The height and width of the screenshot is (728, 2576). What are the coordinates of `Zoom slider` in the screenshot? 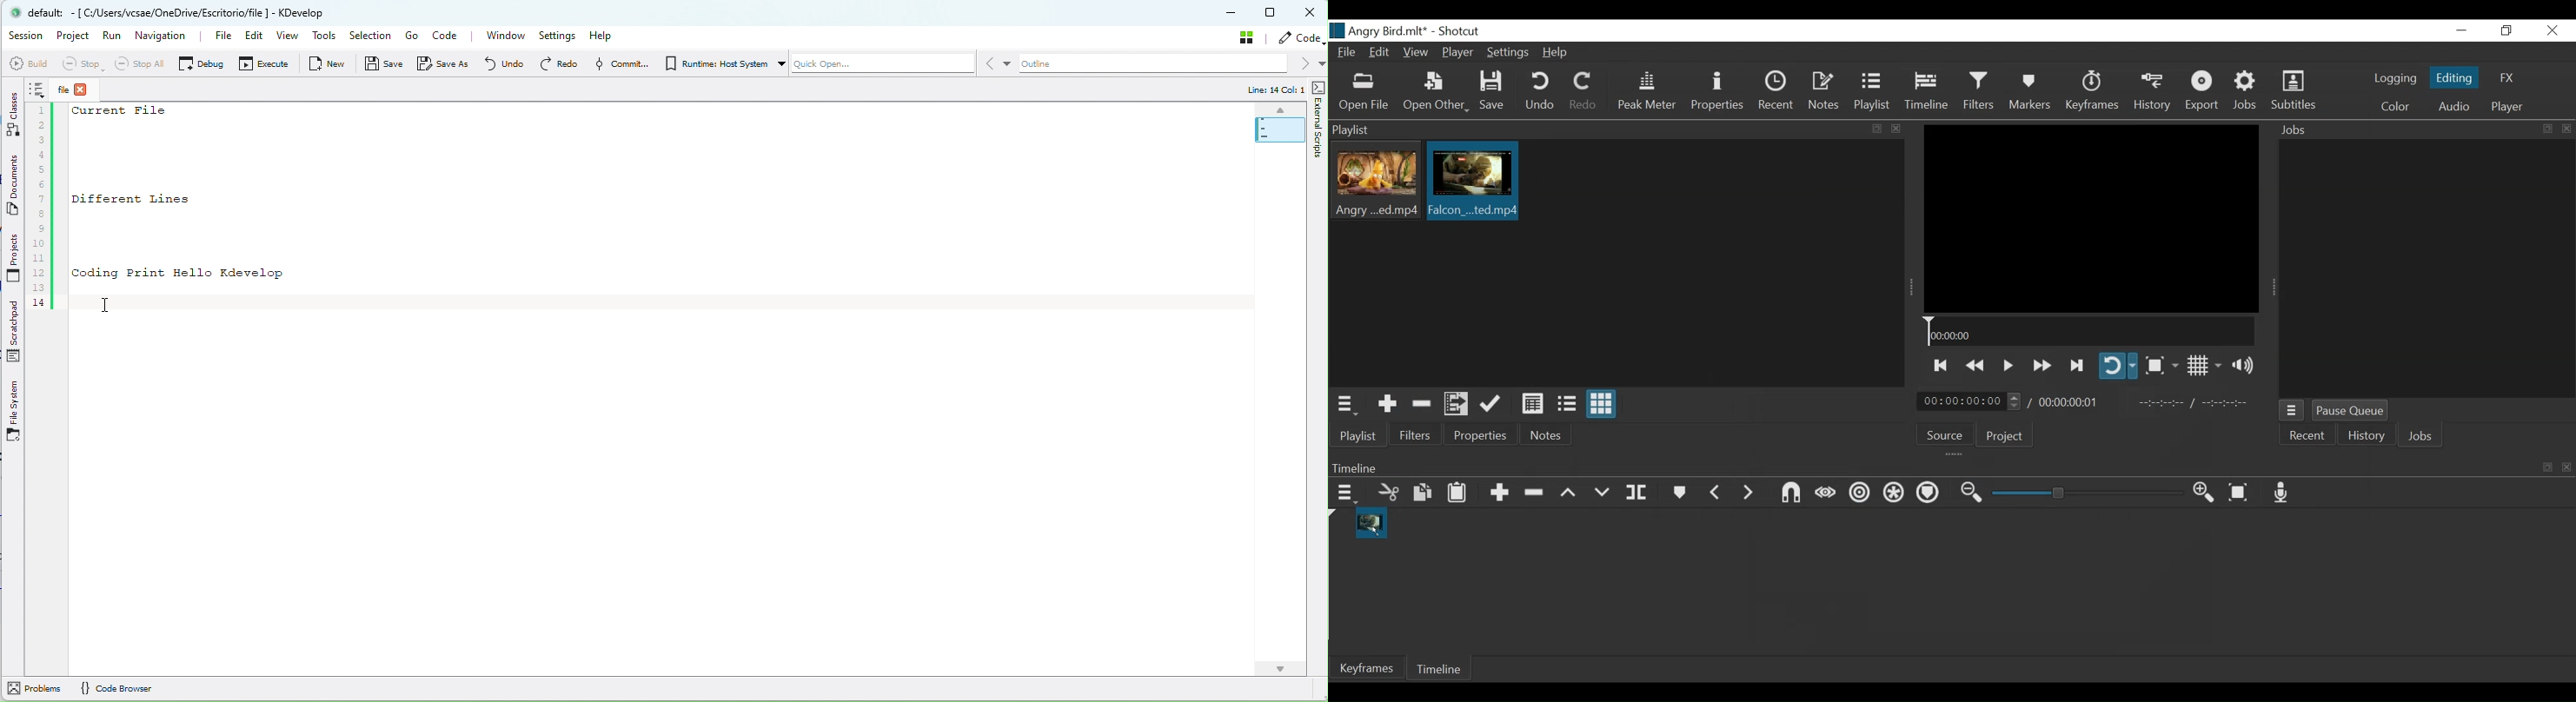 It's located at (2090, 493).